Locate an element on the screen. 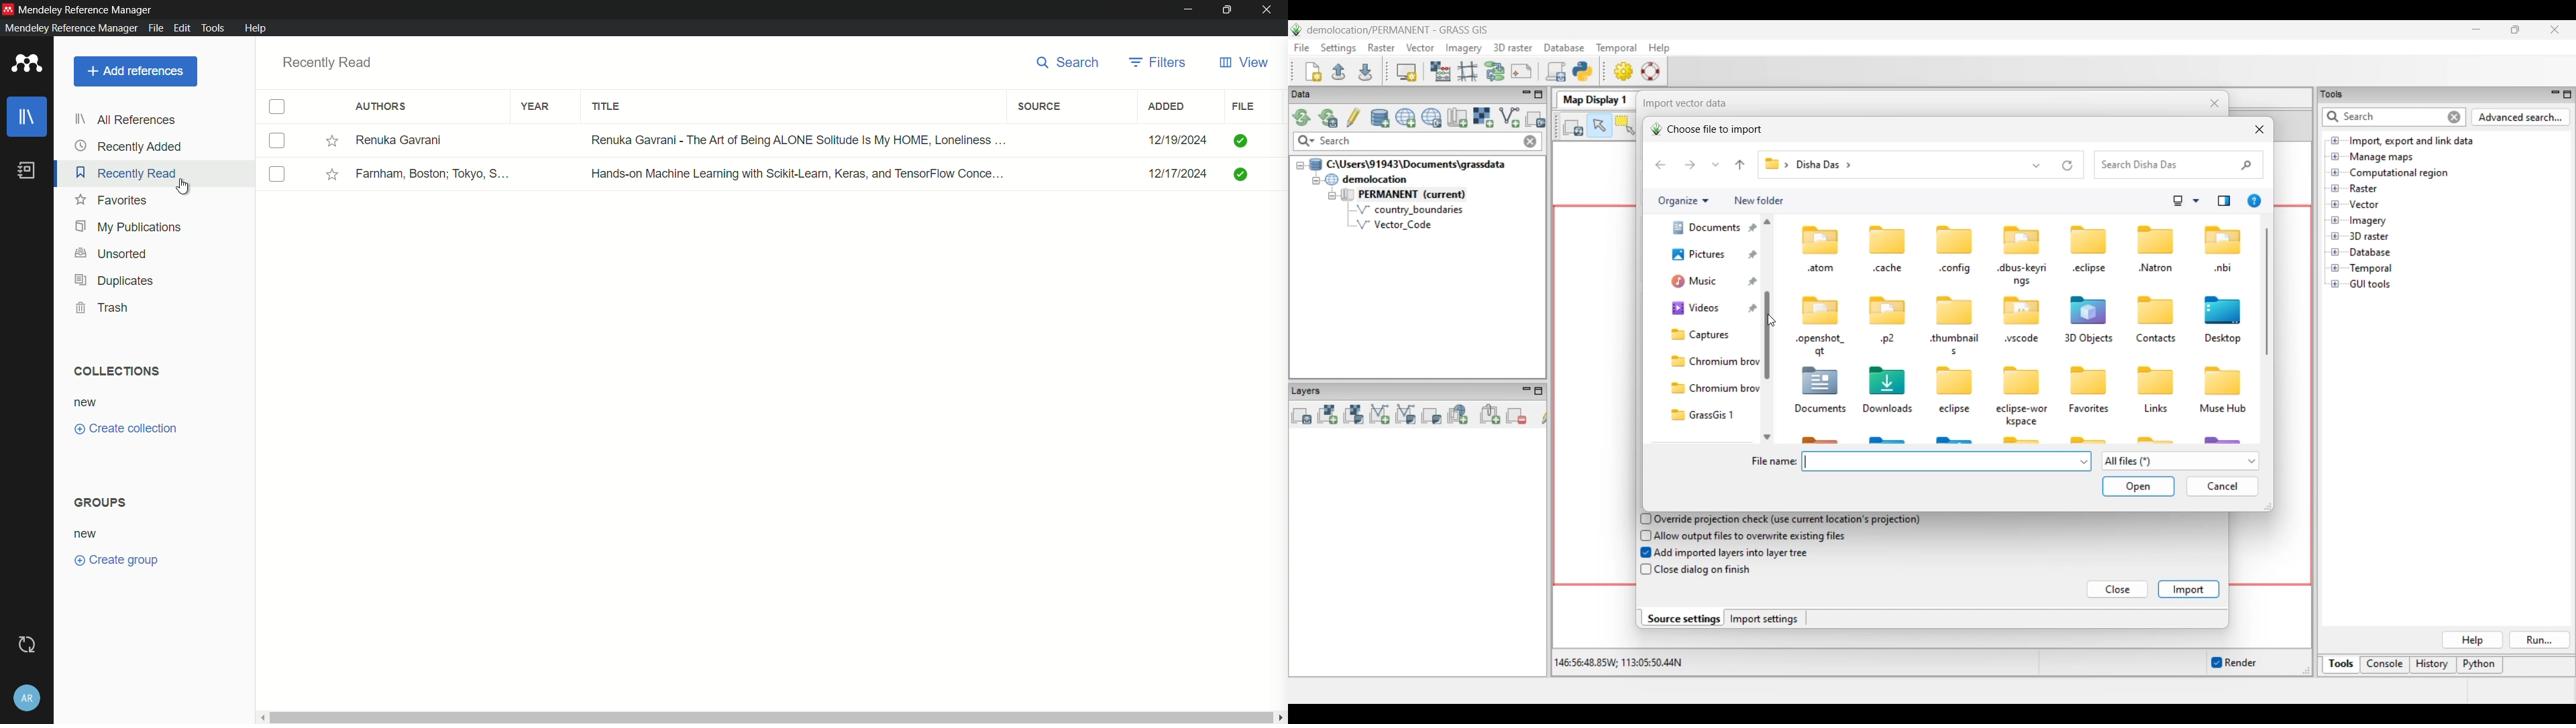  recently read is located at coordinates (125, 172).